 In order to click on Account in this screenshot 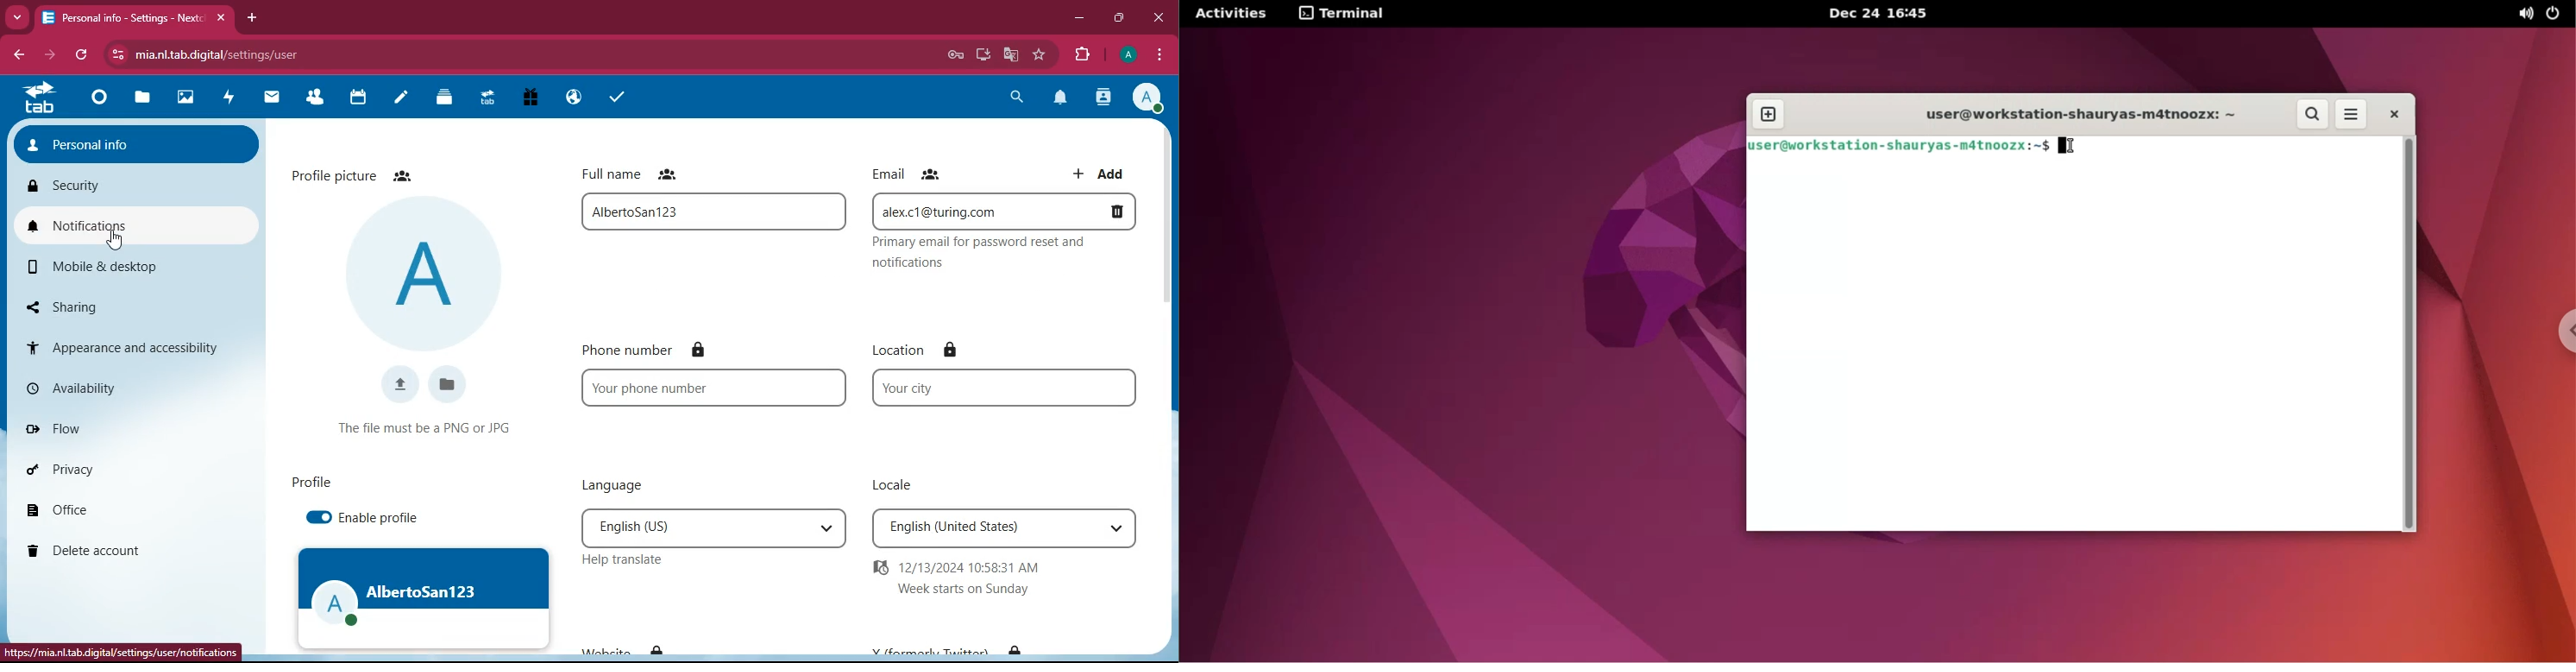, I will do `click(1147, 97)`.